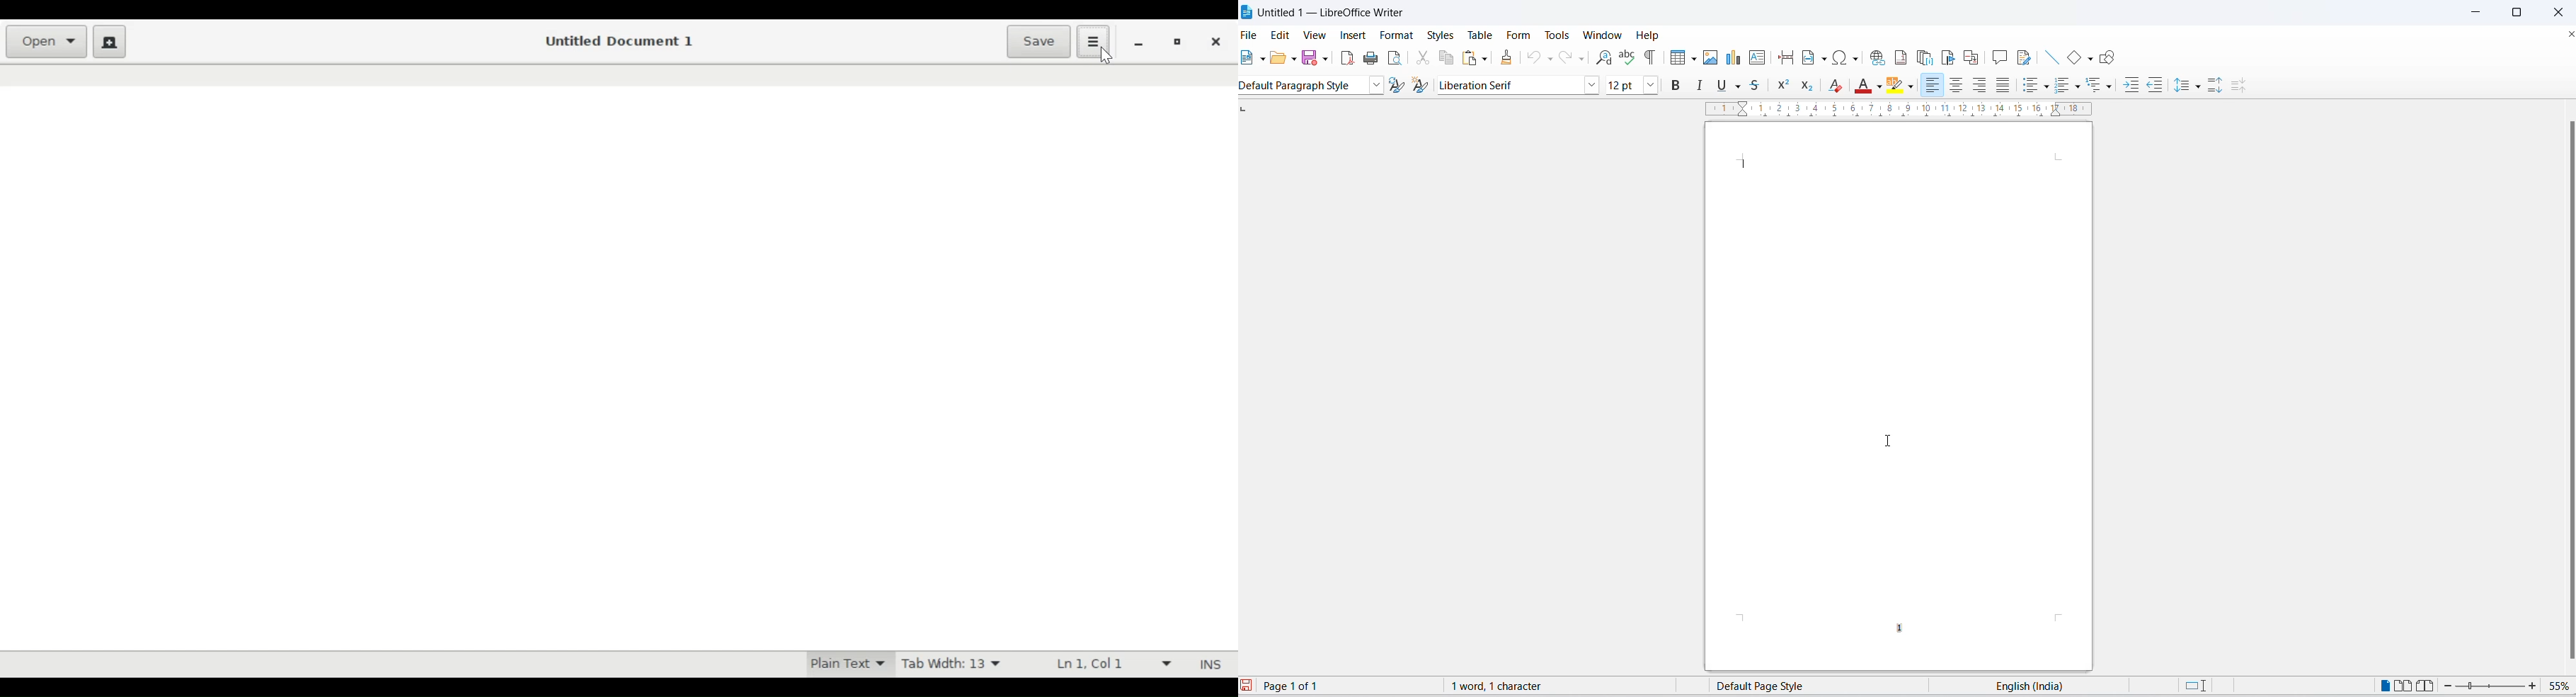  I want to click on close, so click(2555, 11).